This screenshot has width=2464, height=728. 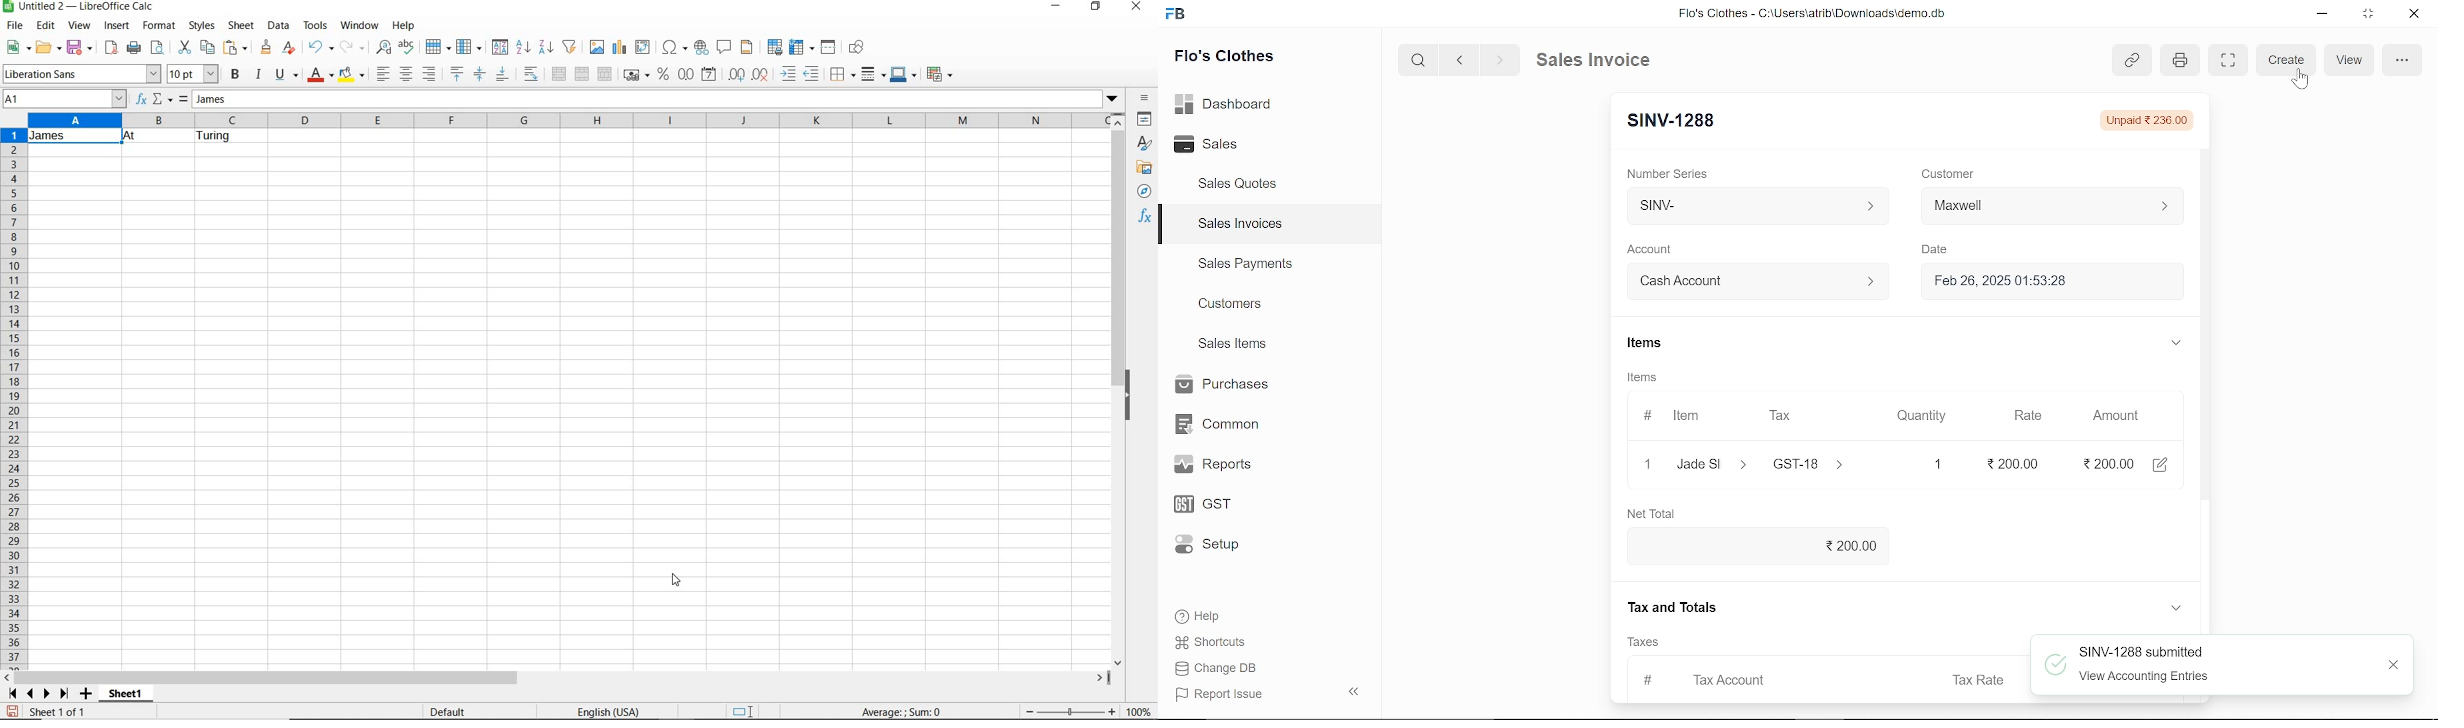 I want to click on navigator, so click(x=1146, y=191).